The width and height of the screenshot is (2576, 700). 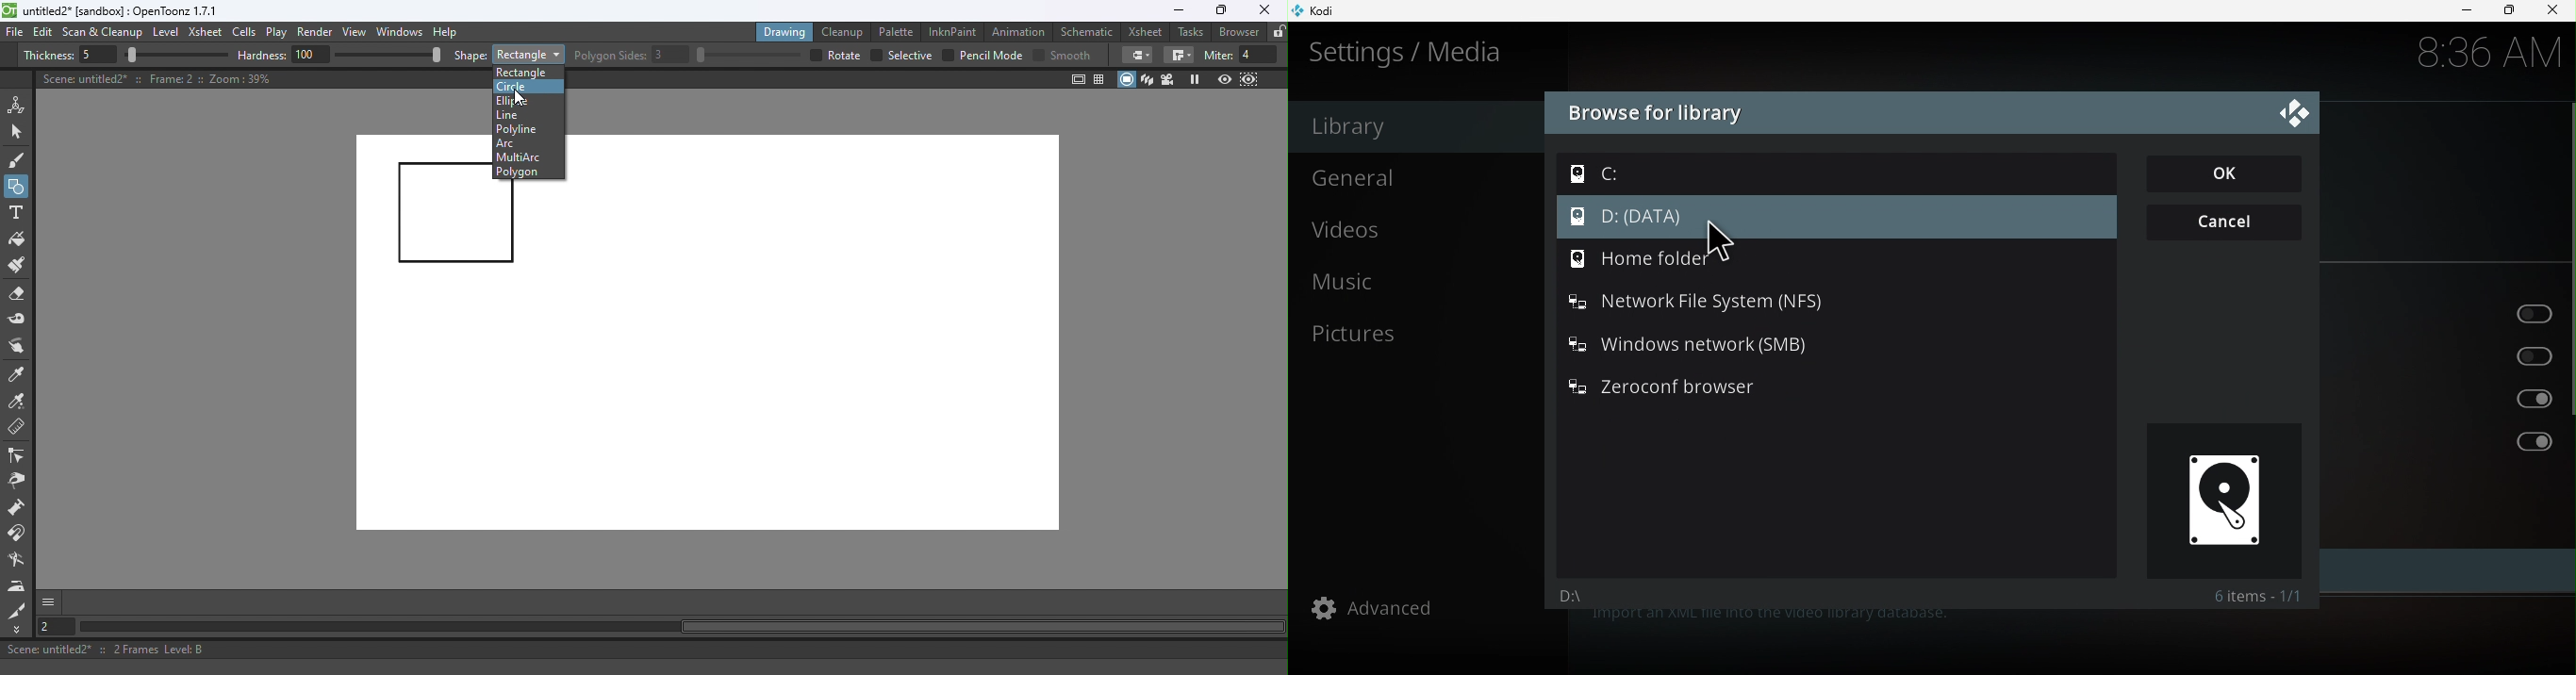 What do you see at coordinates (1250, 79) in the screenshot?
I see `Sub-Camera view` at bounding box center [1250, 79].